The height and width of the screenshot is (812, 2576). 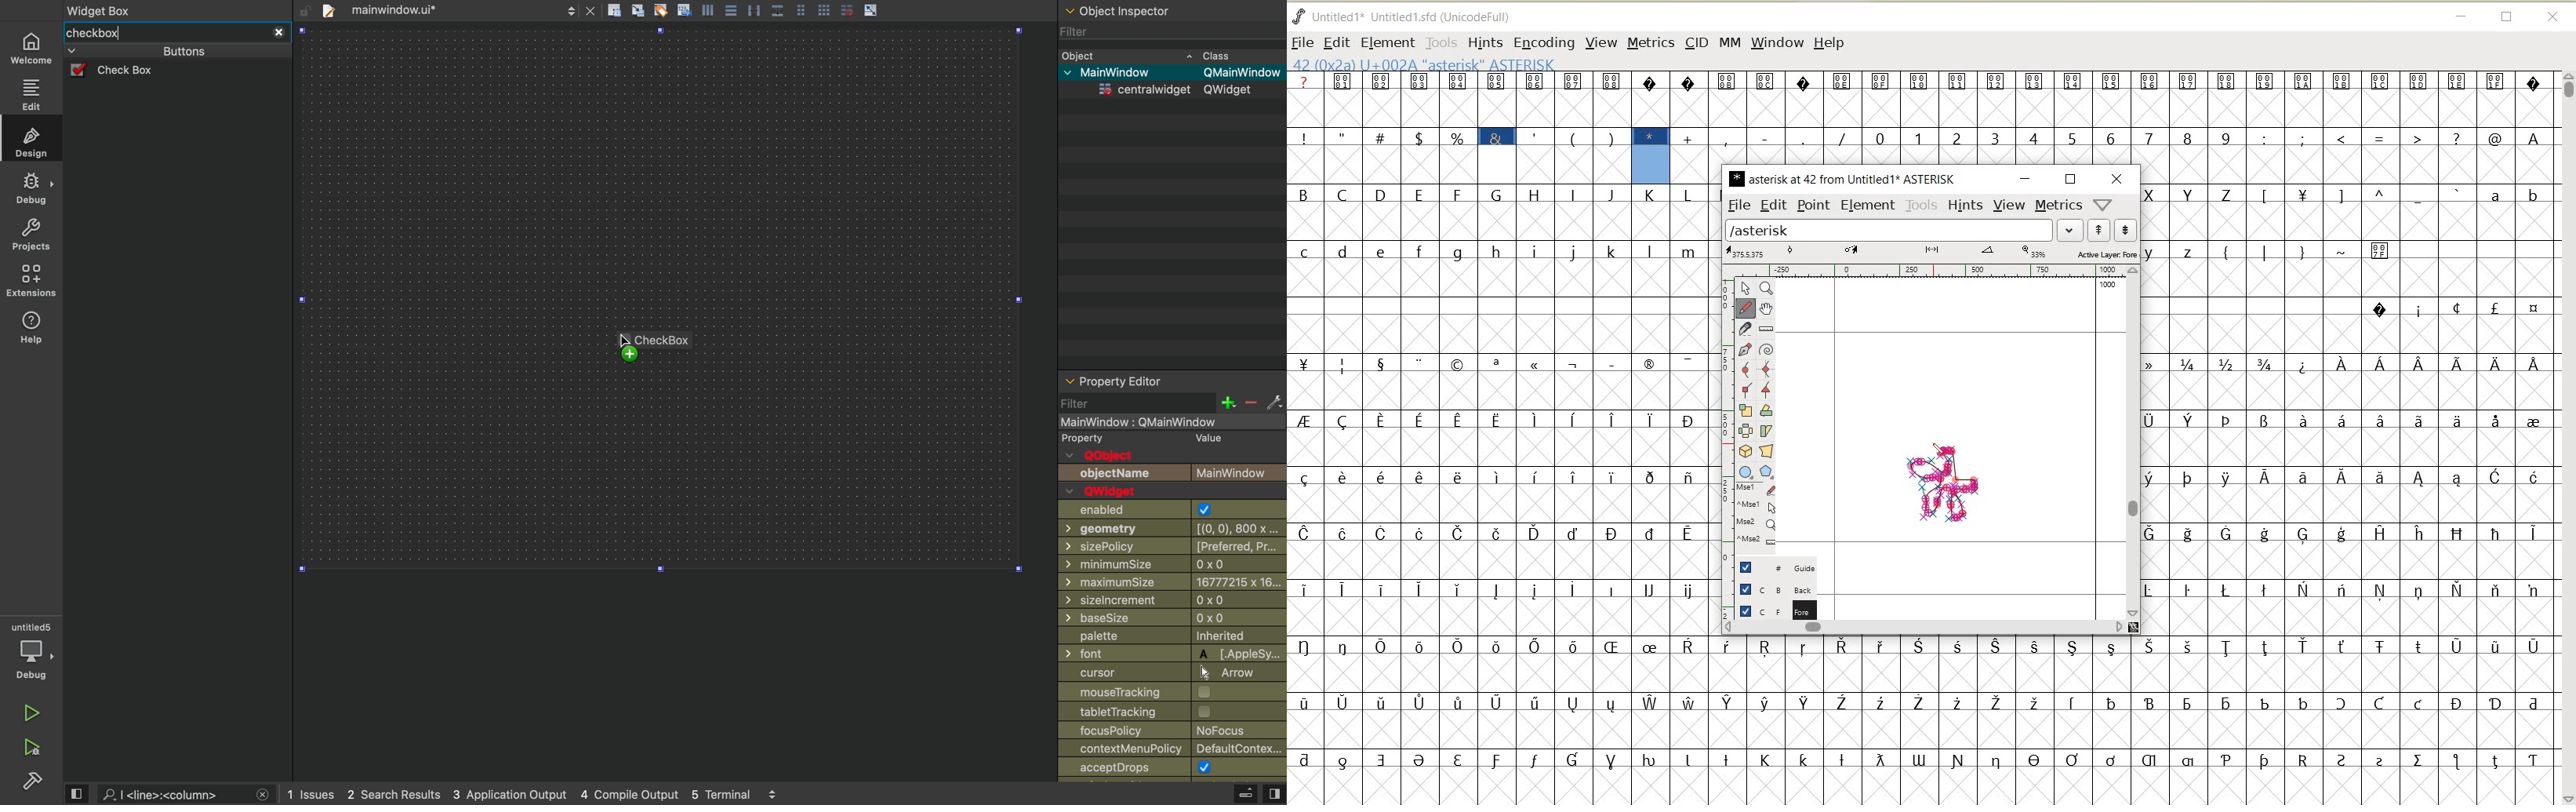 What do you see at coordinates (1695, 42) in the screenshot?
I see `CID` at bounding box center [1695, 42].